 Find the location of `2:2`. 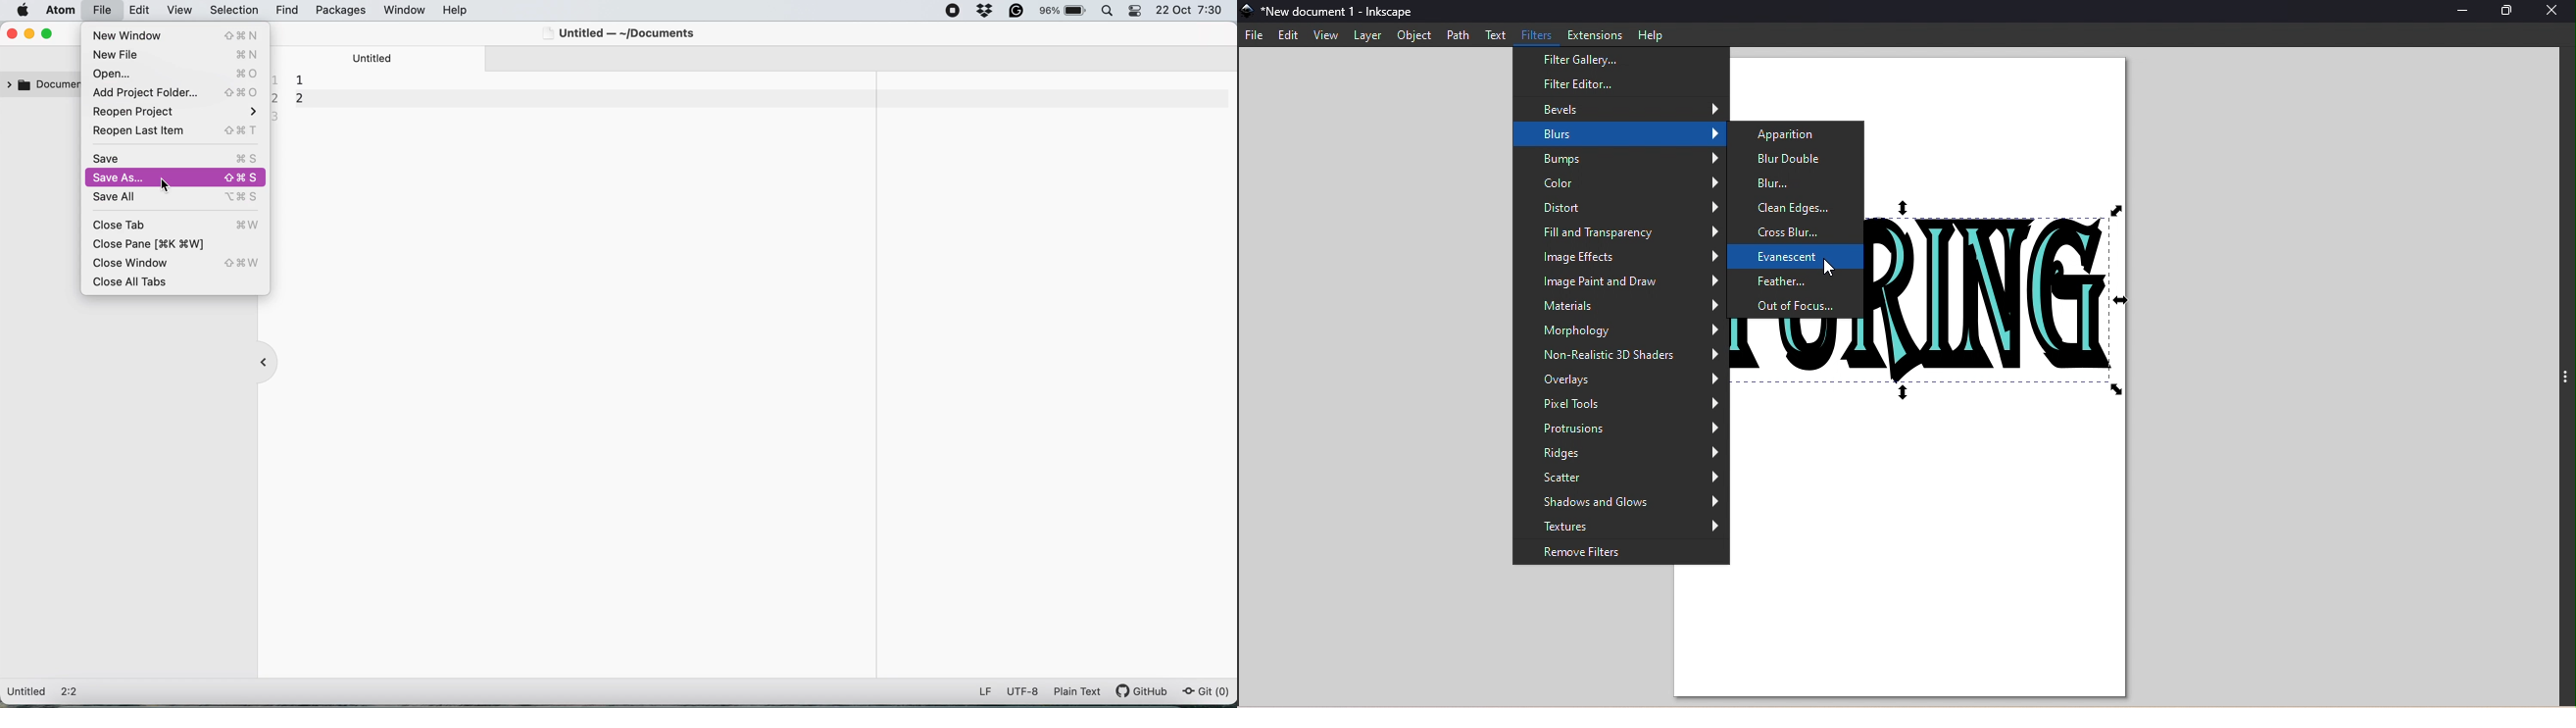

2:2 is located at coordinates (79, 693).